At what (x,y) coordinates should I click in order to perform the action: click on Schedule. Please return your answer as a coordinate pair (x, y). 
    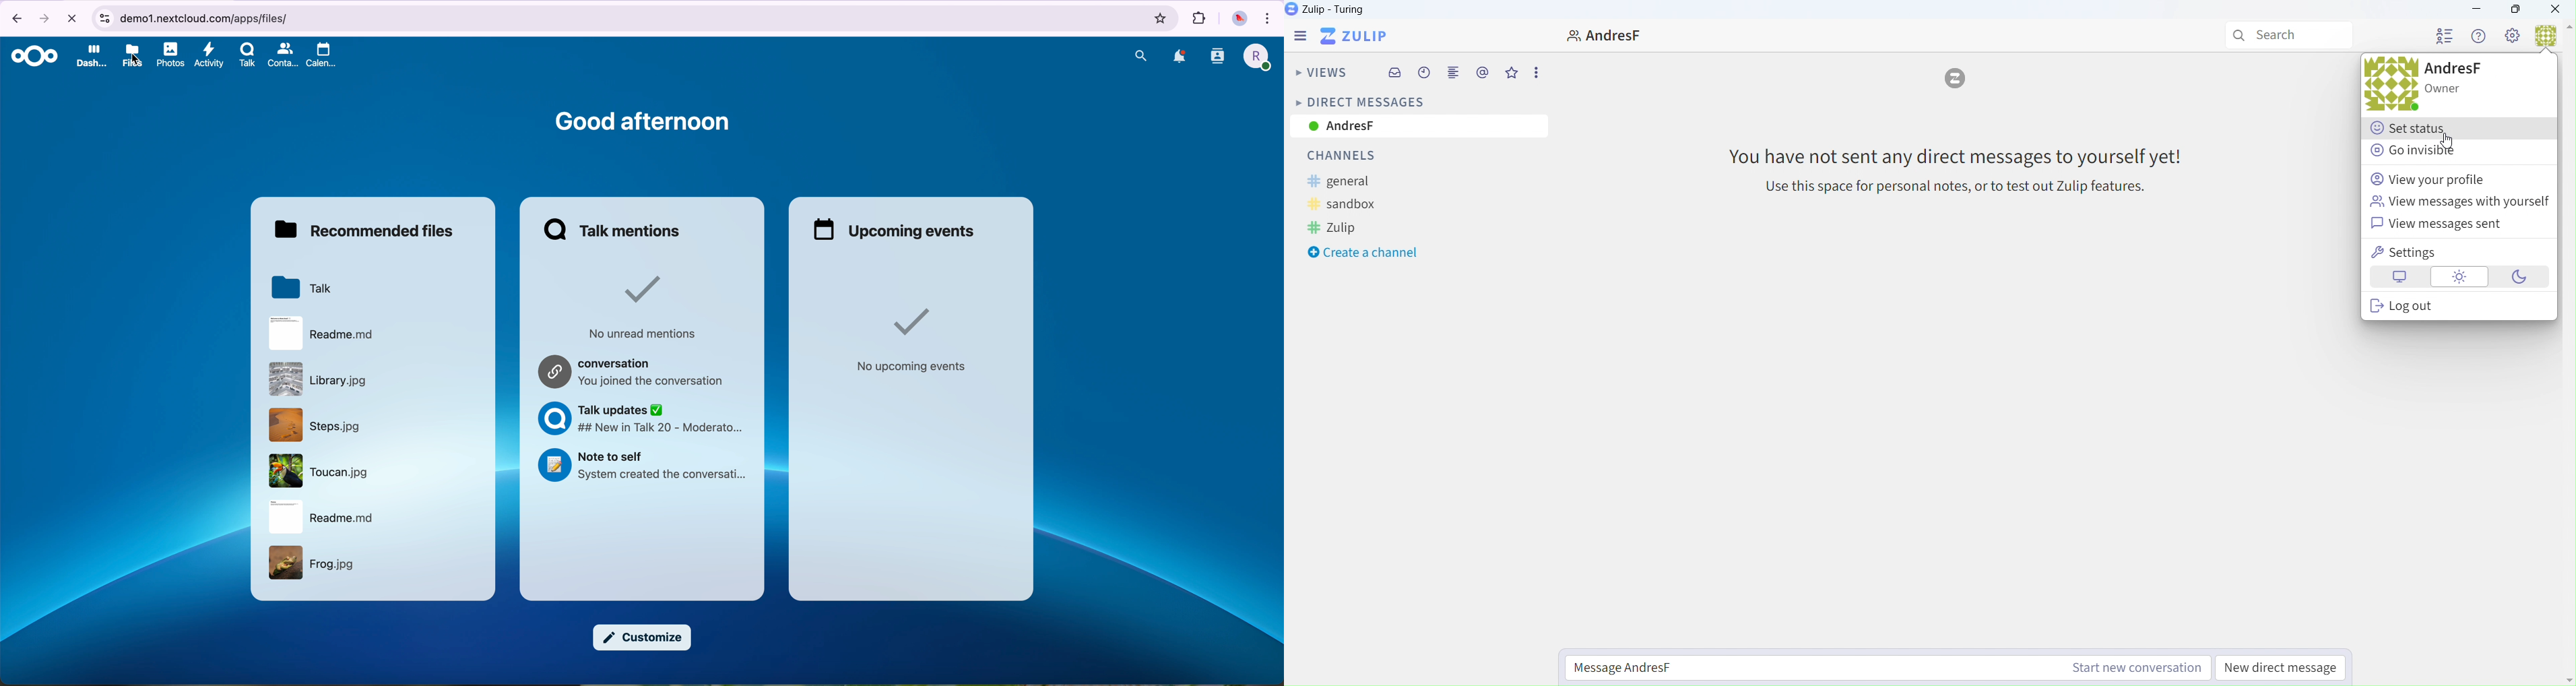
    Looking at the image, I should click on (1425, 75).